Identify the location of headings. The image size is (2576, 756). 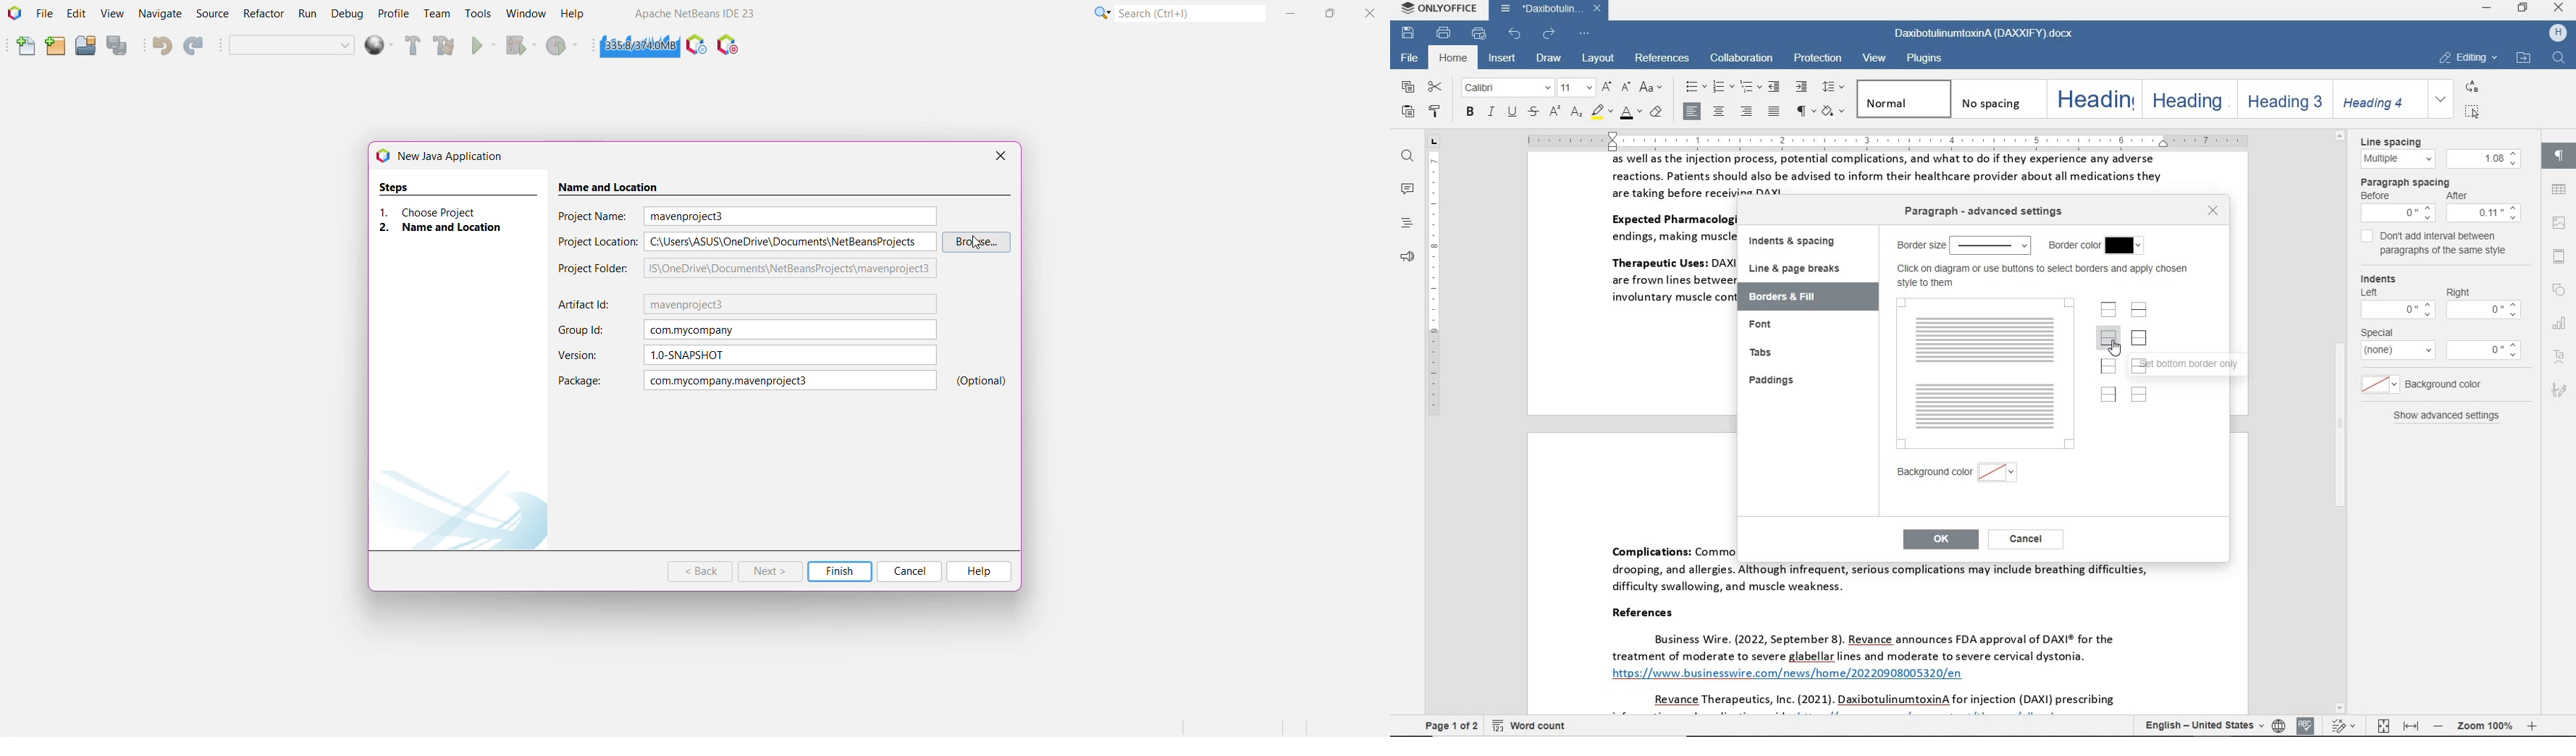
(1404, 224).